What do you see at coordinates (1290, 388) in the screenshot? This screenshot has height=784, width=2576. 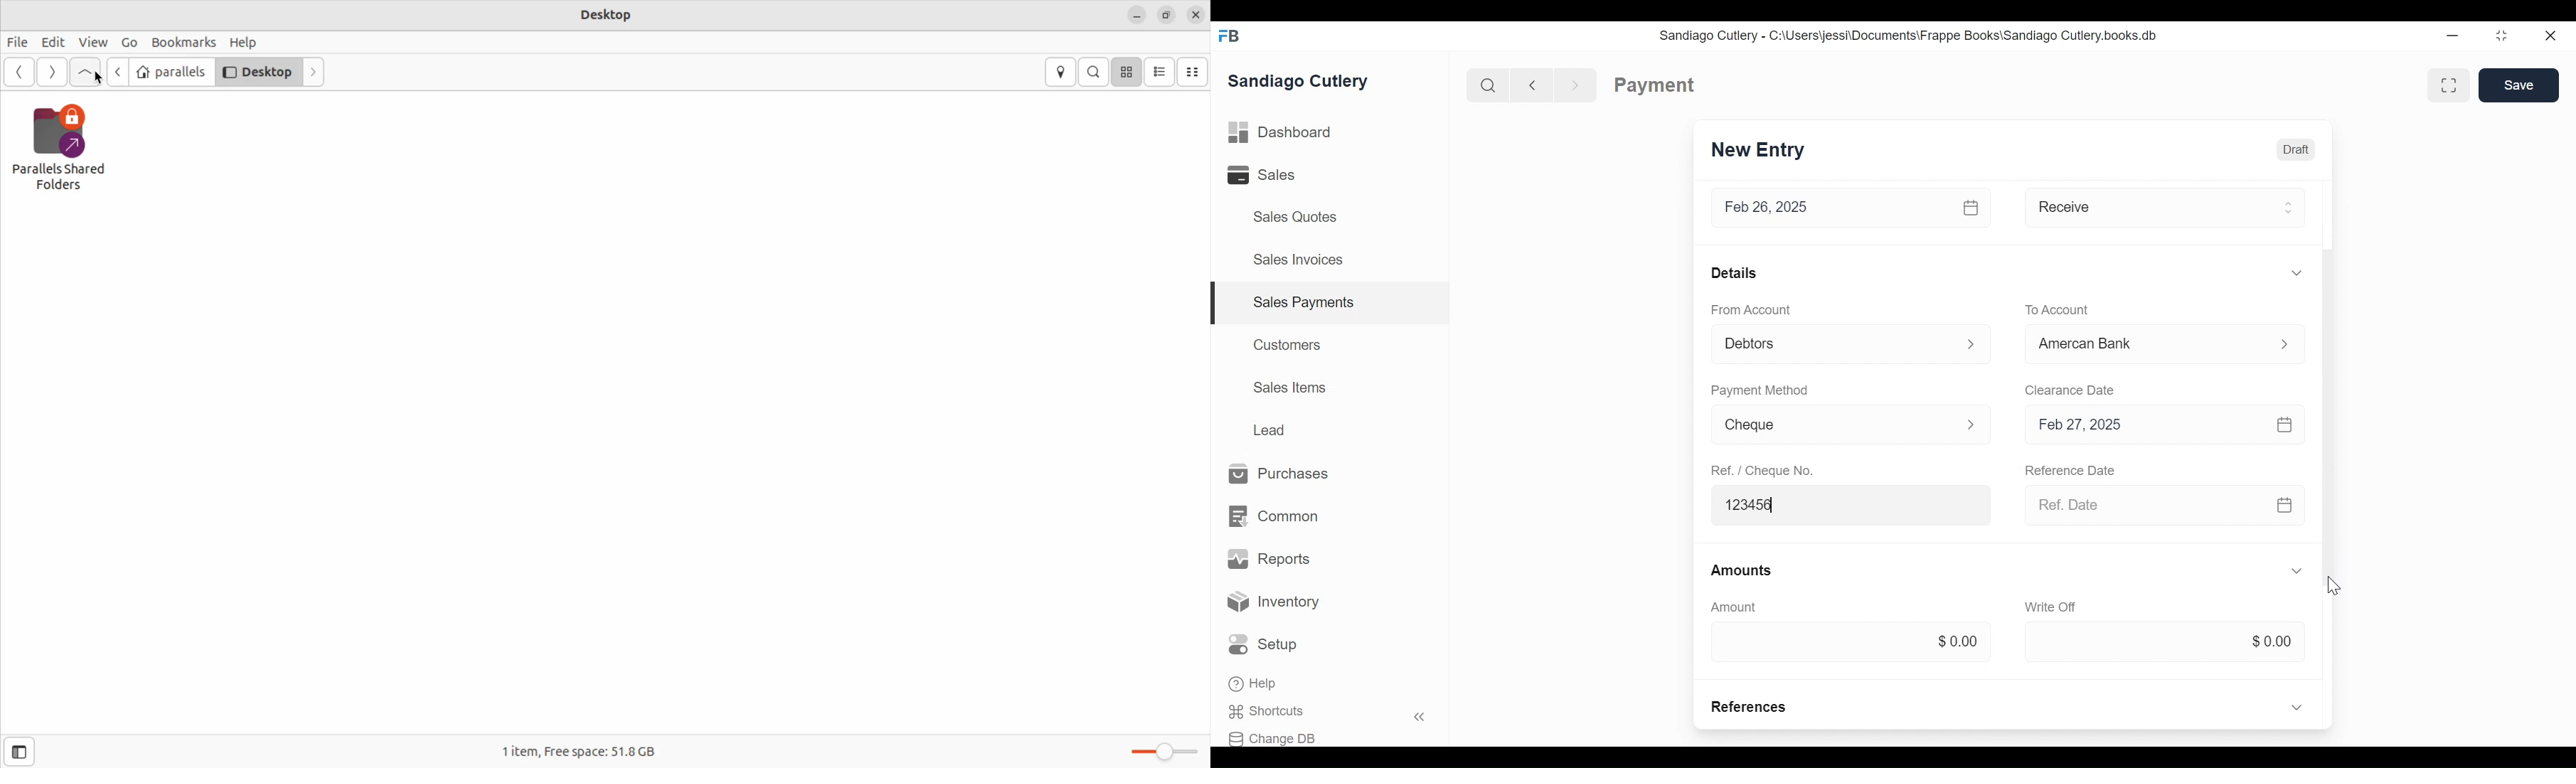 I see `Sales Items` at bounding box center [1290, 388].